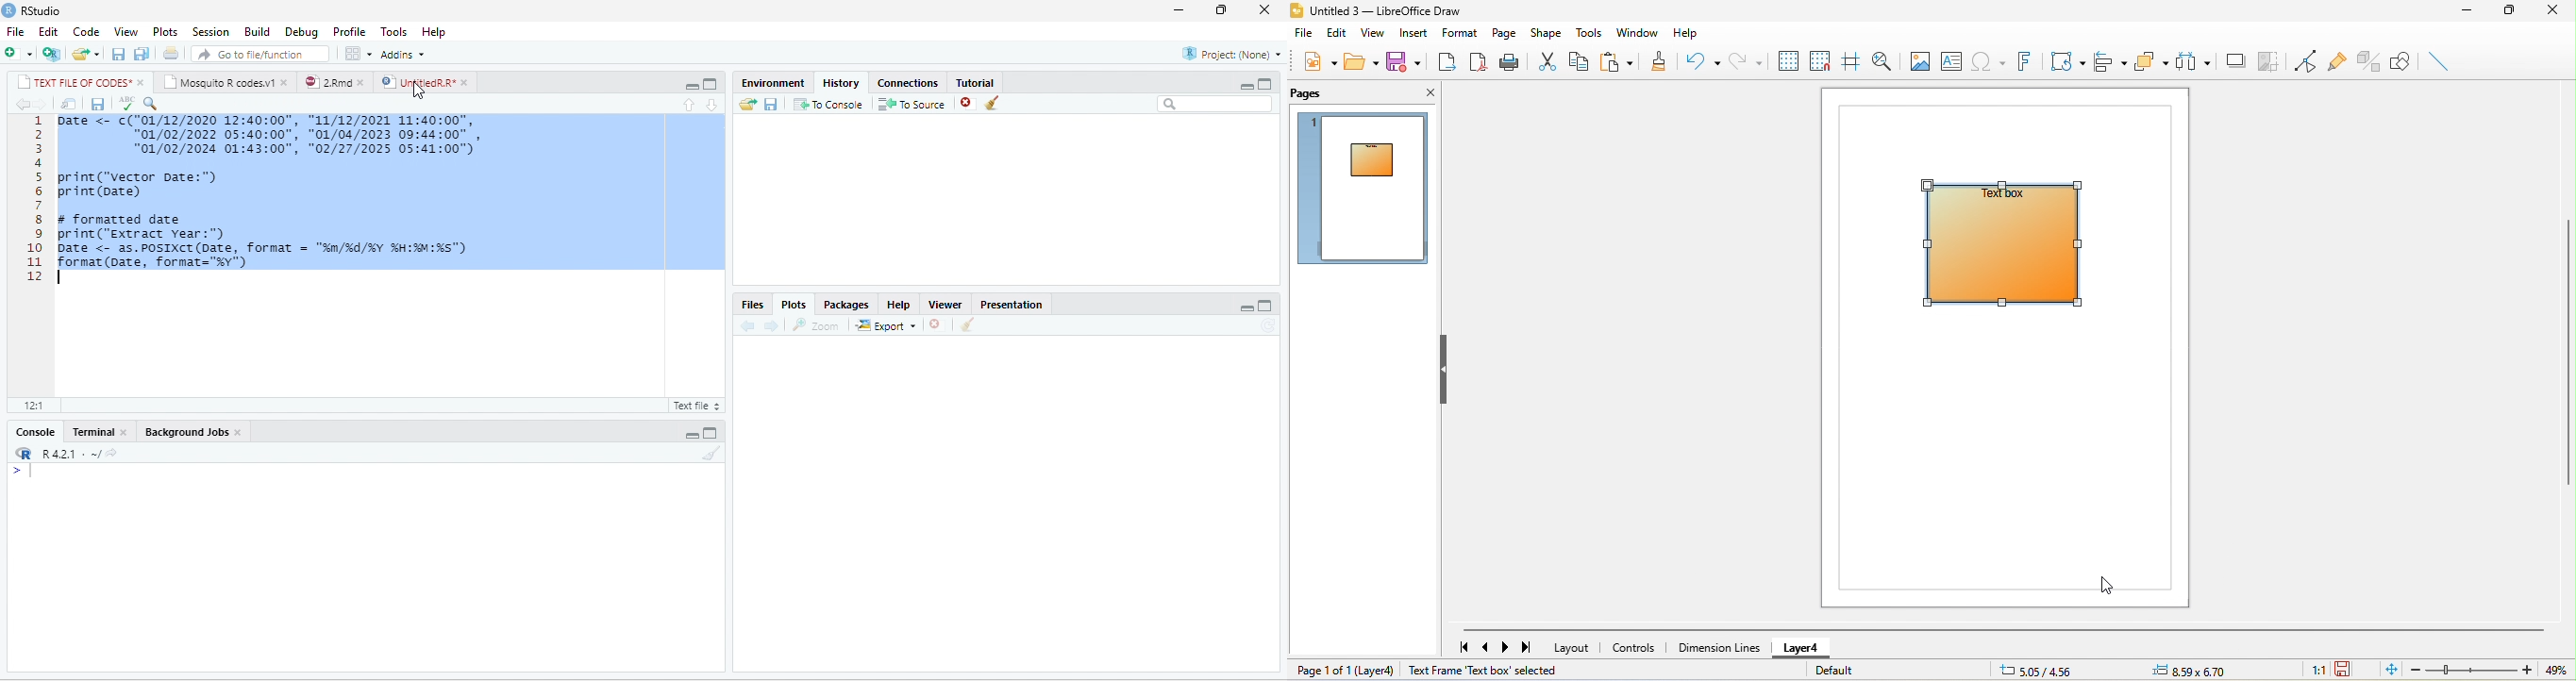 The width and height of the screenshot is (2576, 700). Describe the element at coordinates (87, 54) in the screenshot. I see `open file` at that location.